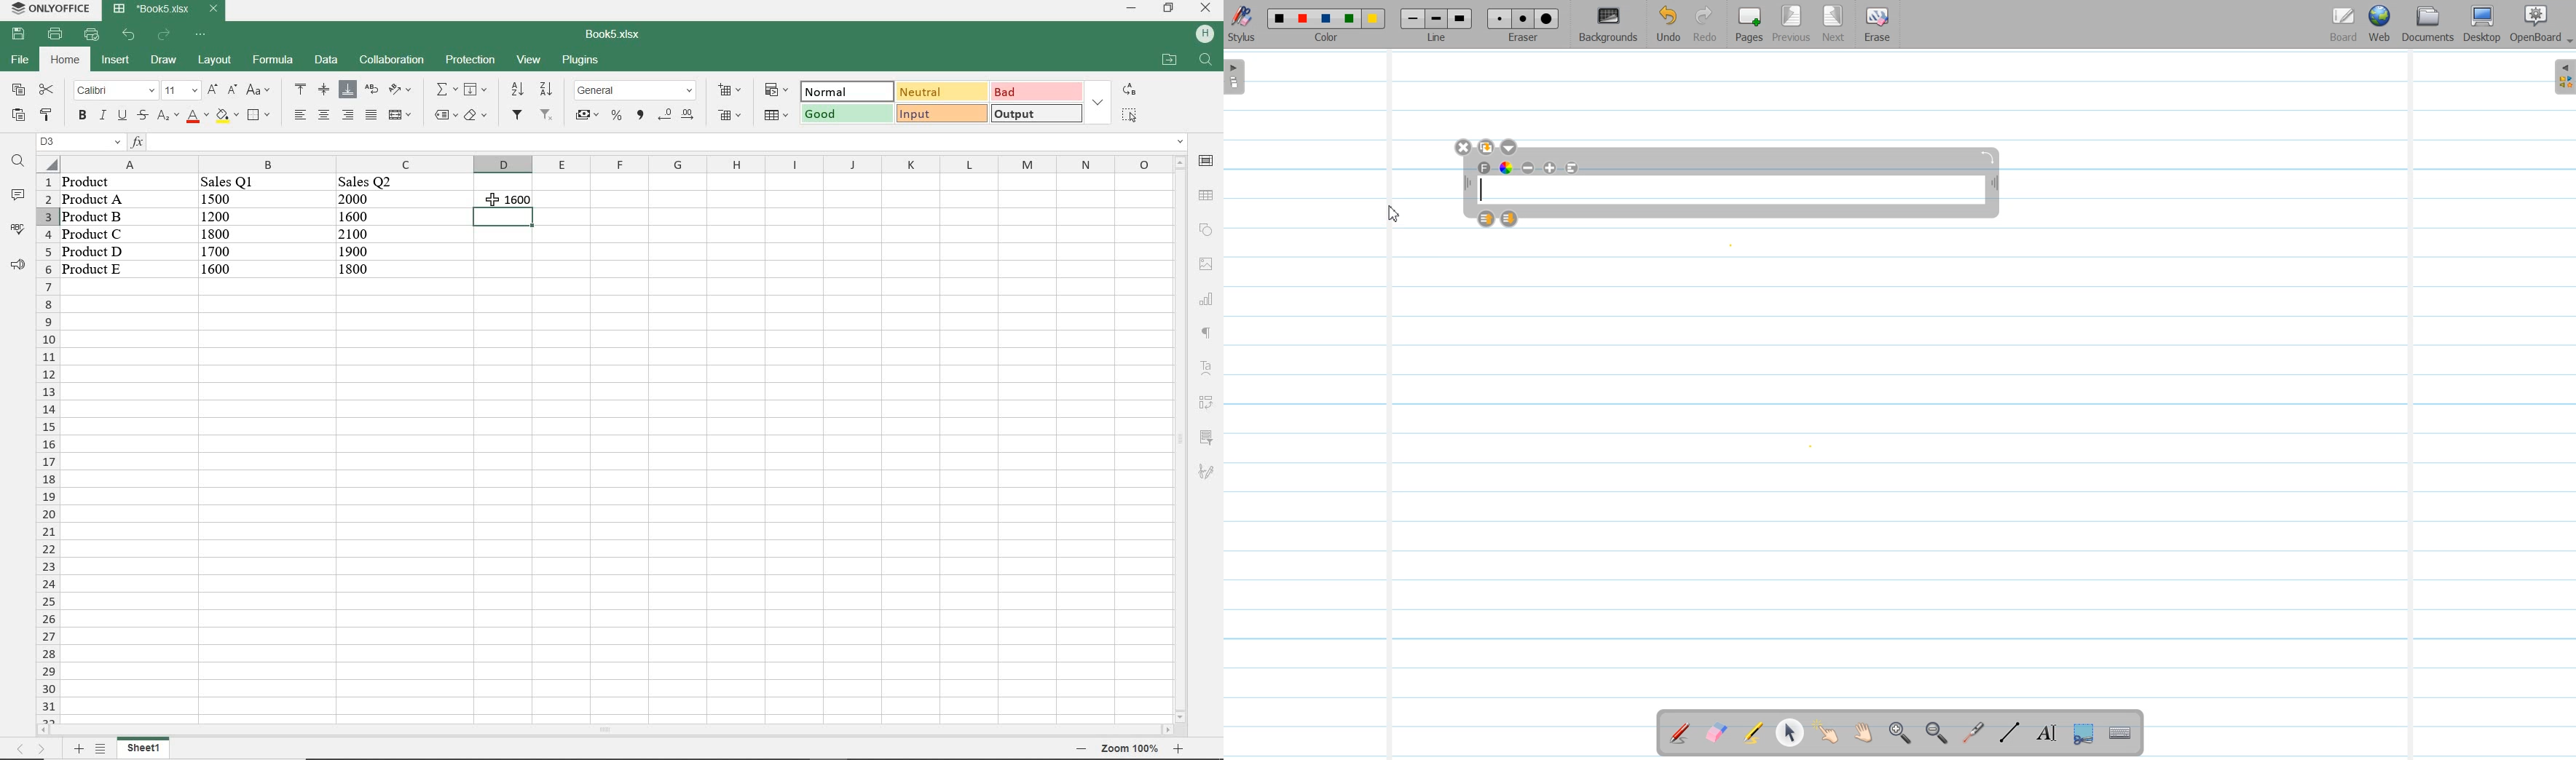  What do you see at coordinates (517, 90) in the screenshot?
I see `sort ascending` at bounding box center [517, 90].